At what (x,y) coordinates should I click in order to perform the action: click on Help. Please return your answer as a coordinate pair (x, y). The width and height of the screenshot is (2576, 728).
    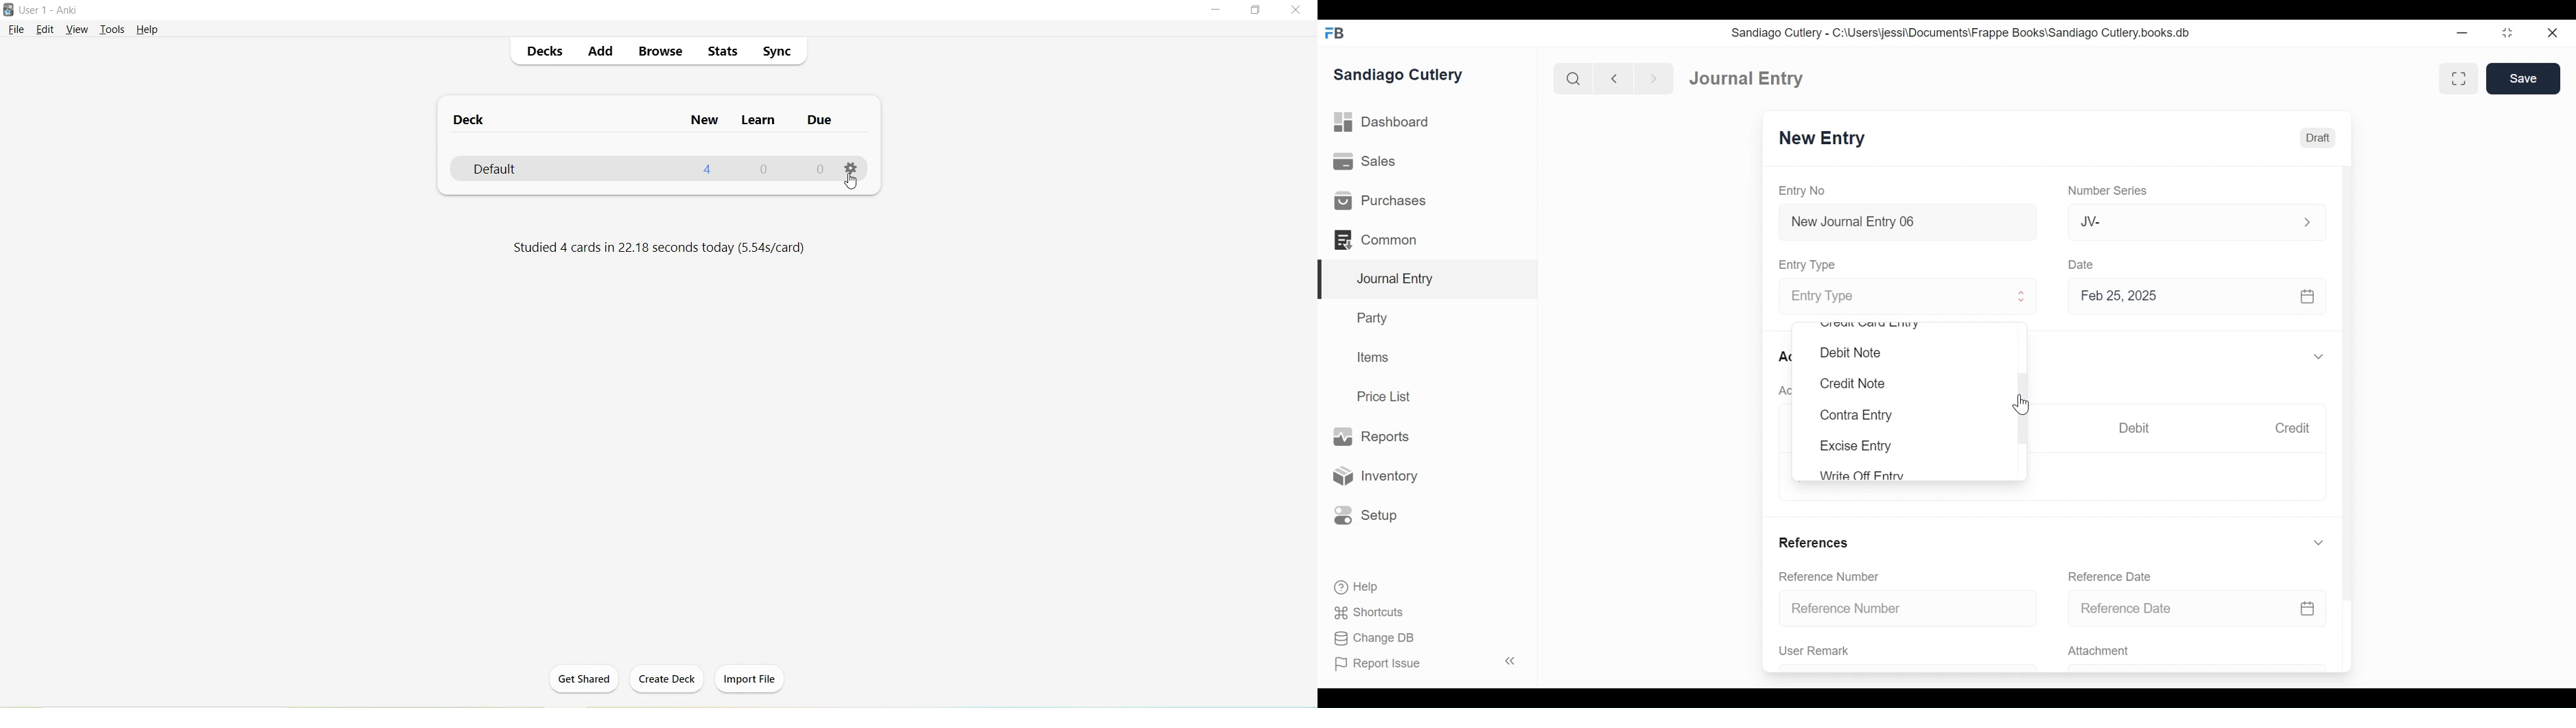
    Looking at the image, I should click on (148, 29).